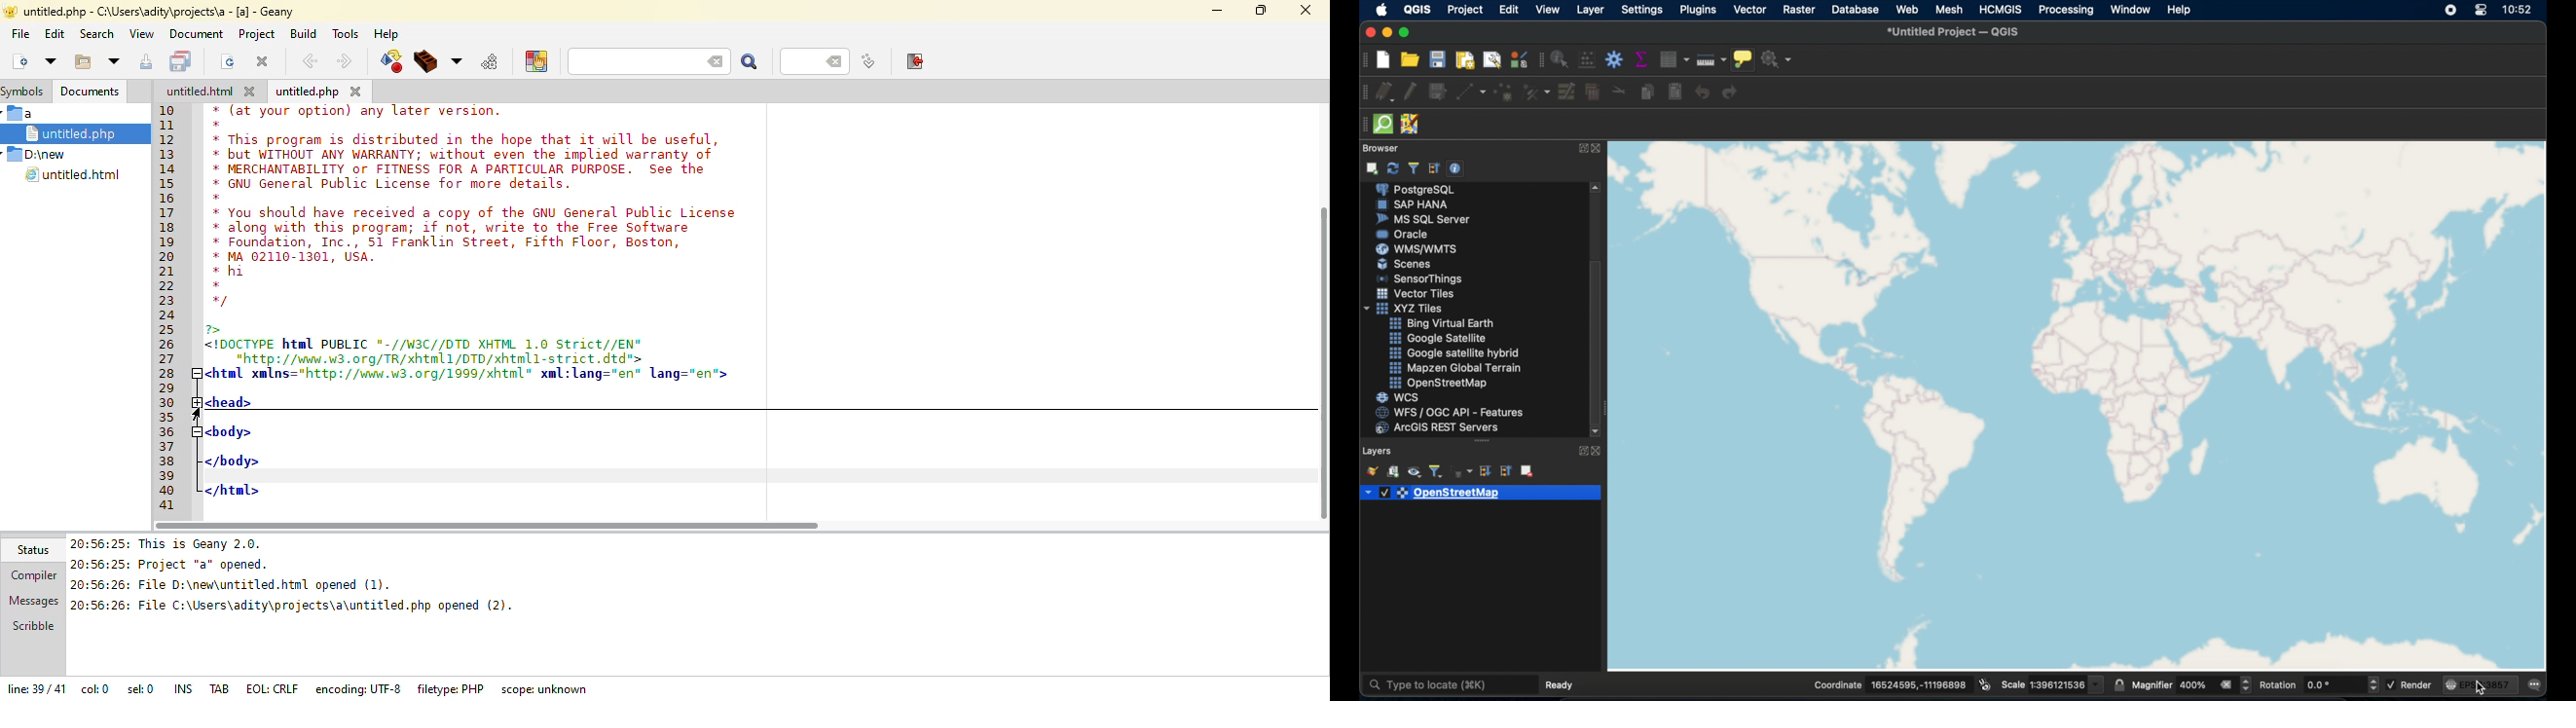 This screenshot has width=2576, height=728. Describe the element at coordinates (1504, 93) in the screenshot. I see `add point feature` at that location.